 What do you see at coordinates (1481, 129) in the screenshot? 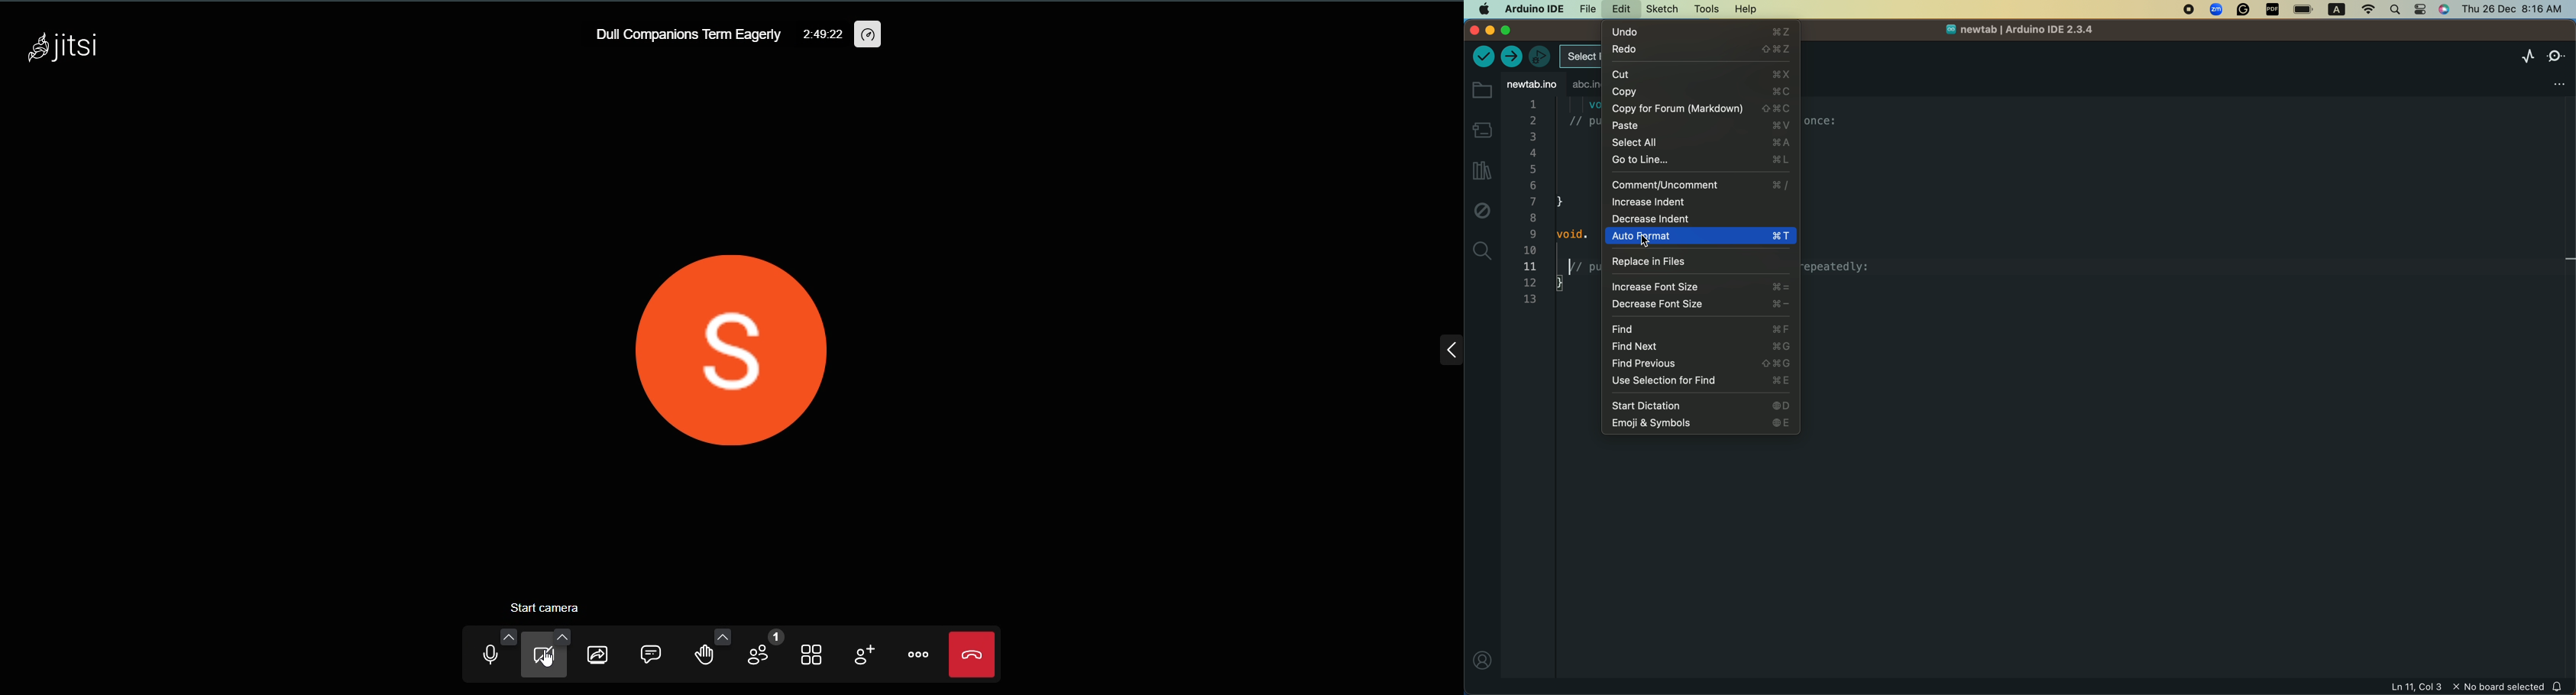
I see `board manager` at bounding box center [1481, 129].